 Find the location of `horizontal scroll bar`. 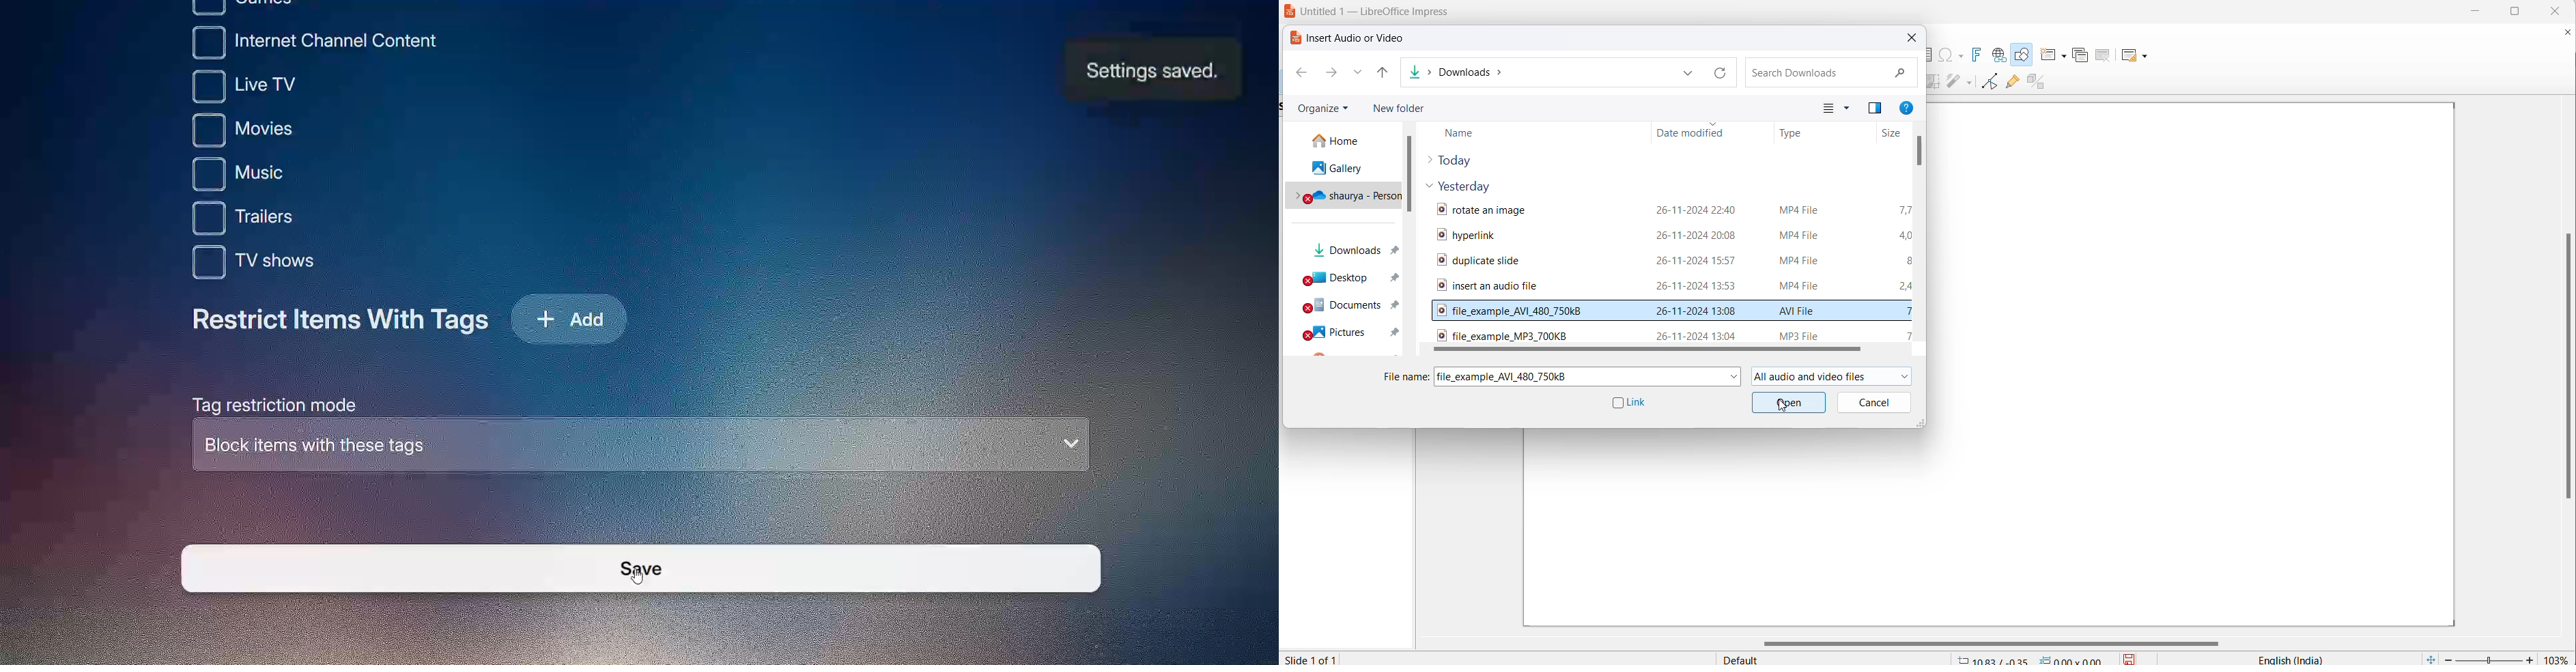

horizontal scroll bar is located at coordinates (1990, 641).